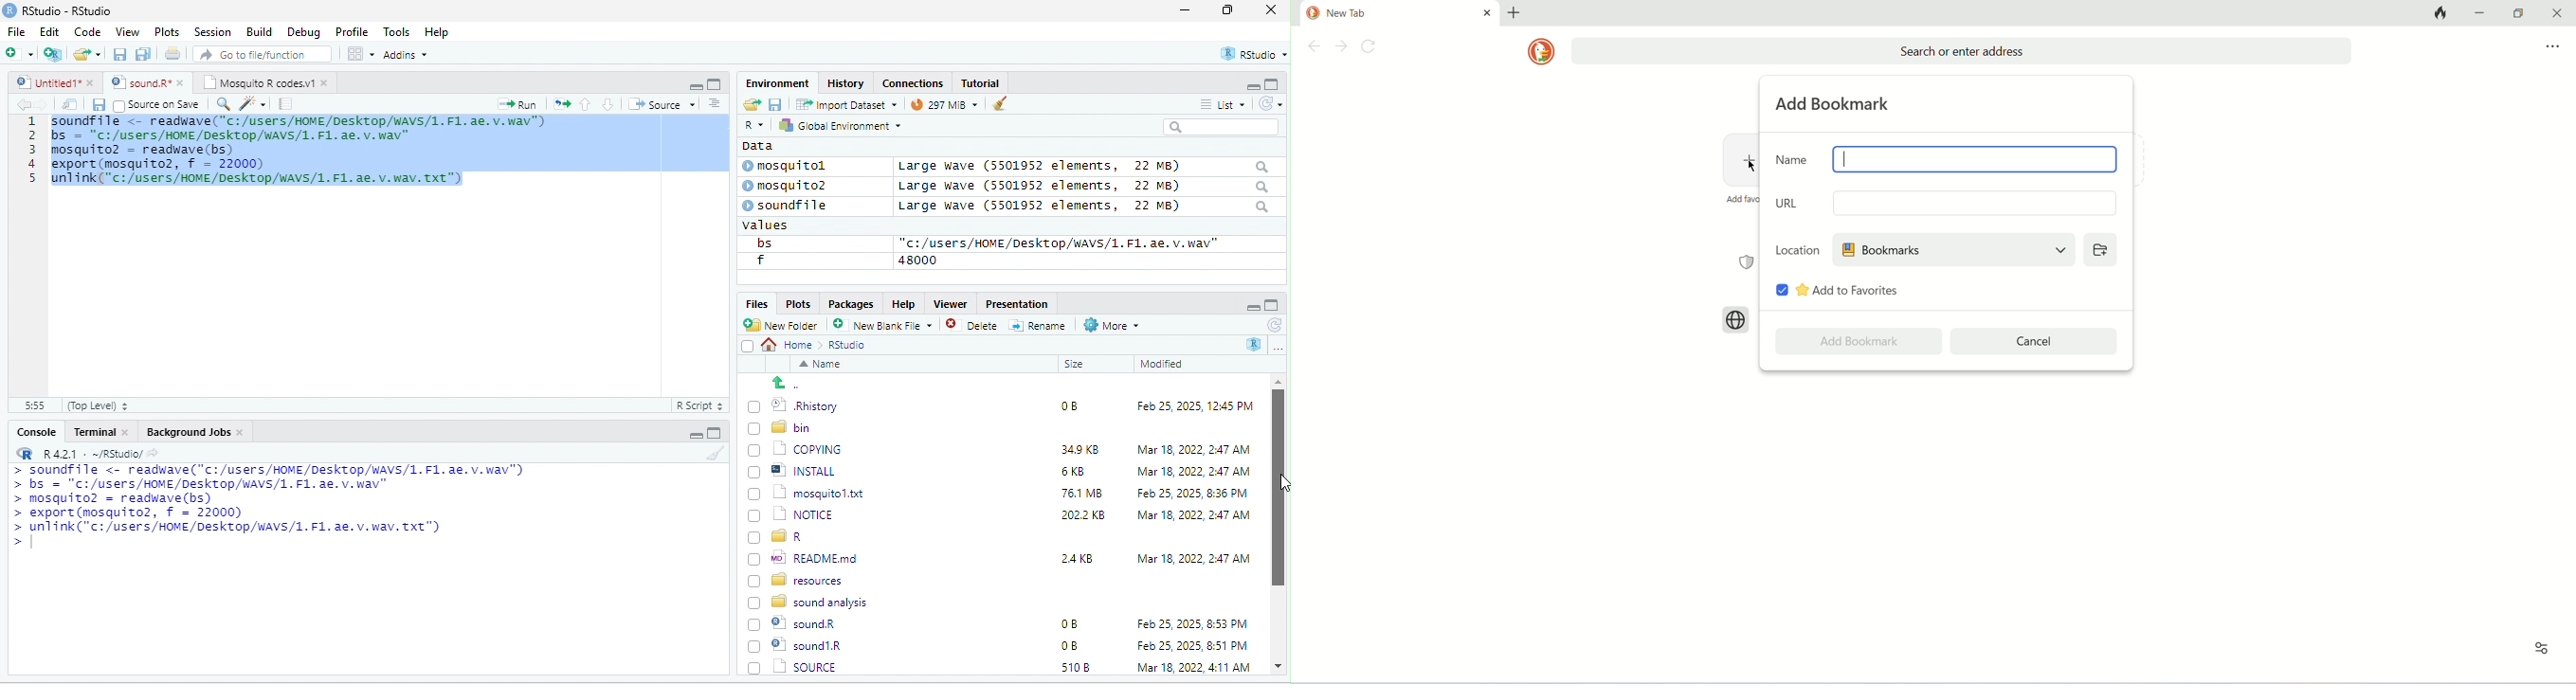 The image size is (2576, 700). What do you see at coordinates (700, 405) in the screenshot?
I see `R Script 5` at bounding box center [700, 405].